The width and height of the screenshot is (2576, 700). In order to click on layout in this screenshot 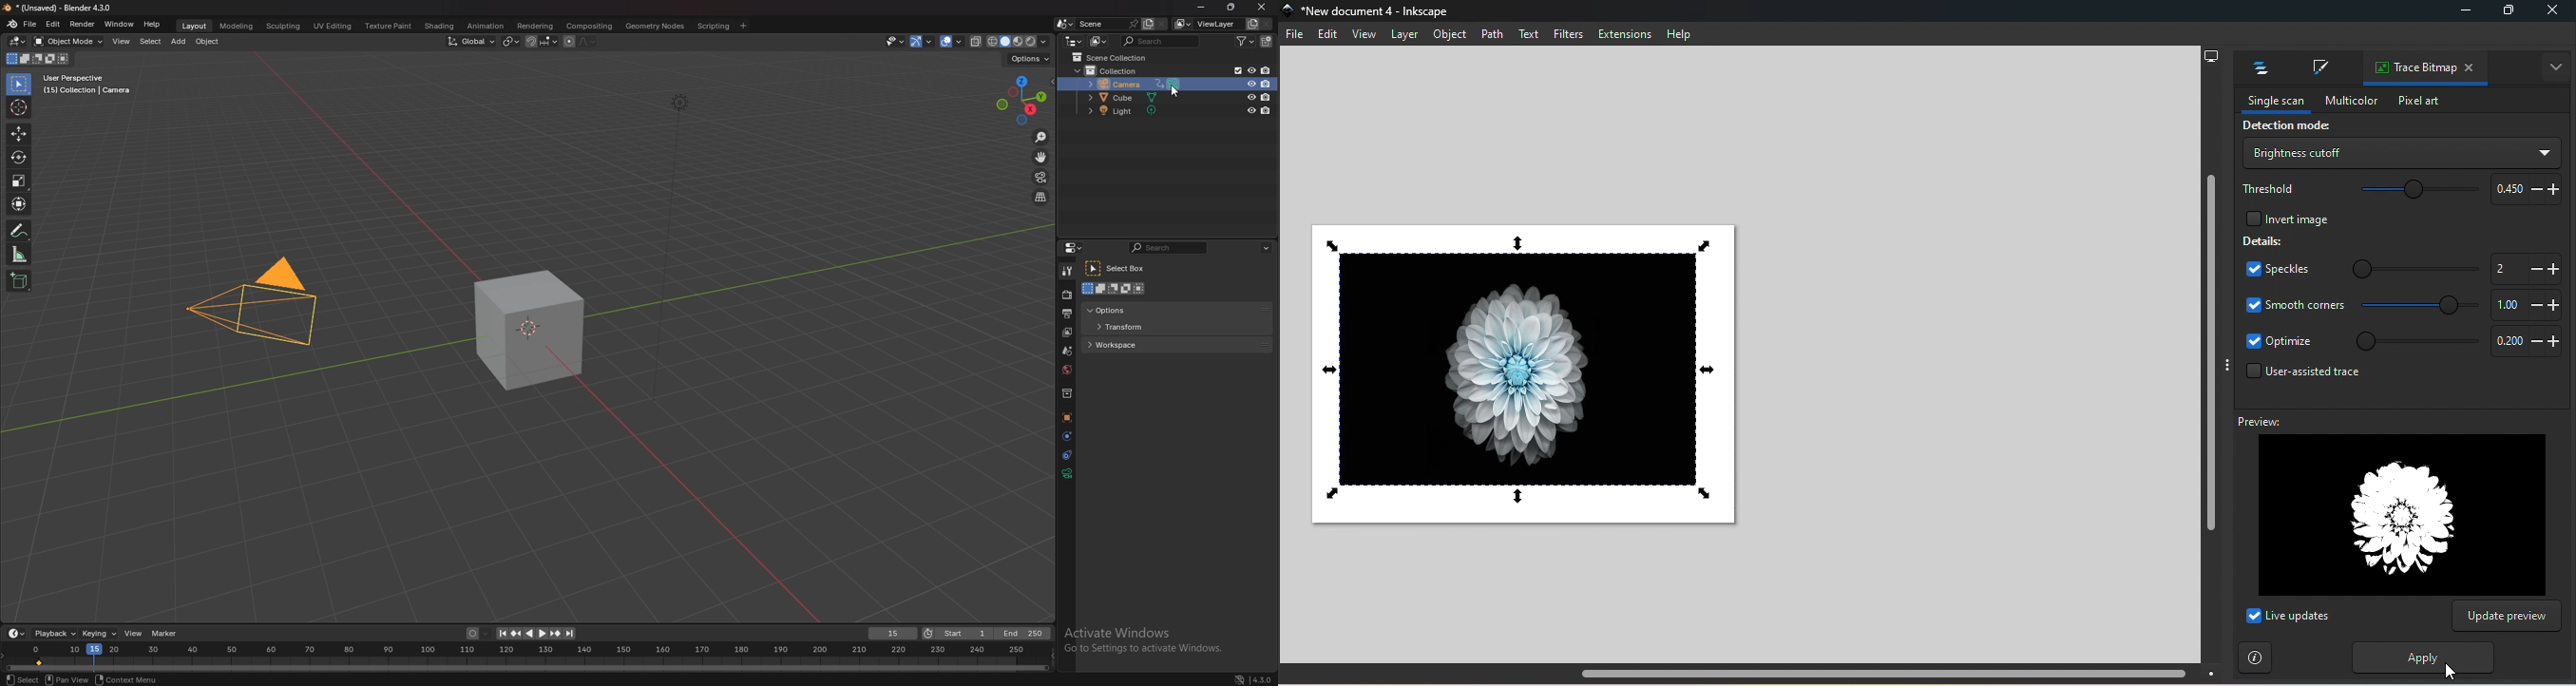, I will do `click(196, 27)`.